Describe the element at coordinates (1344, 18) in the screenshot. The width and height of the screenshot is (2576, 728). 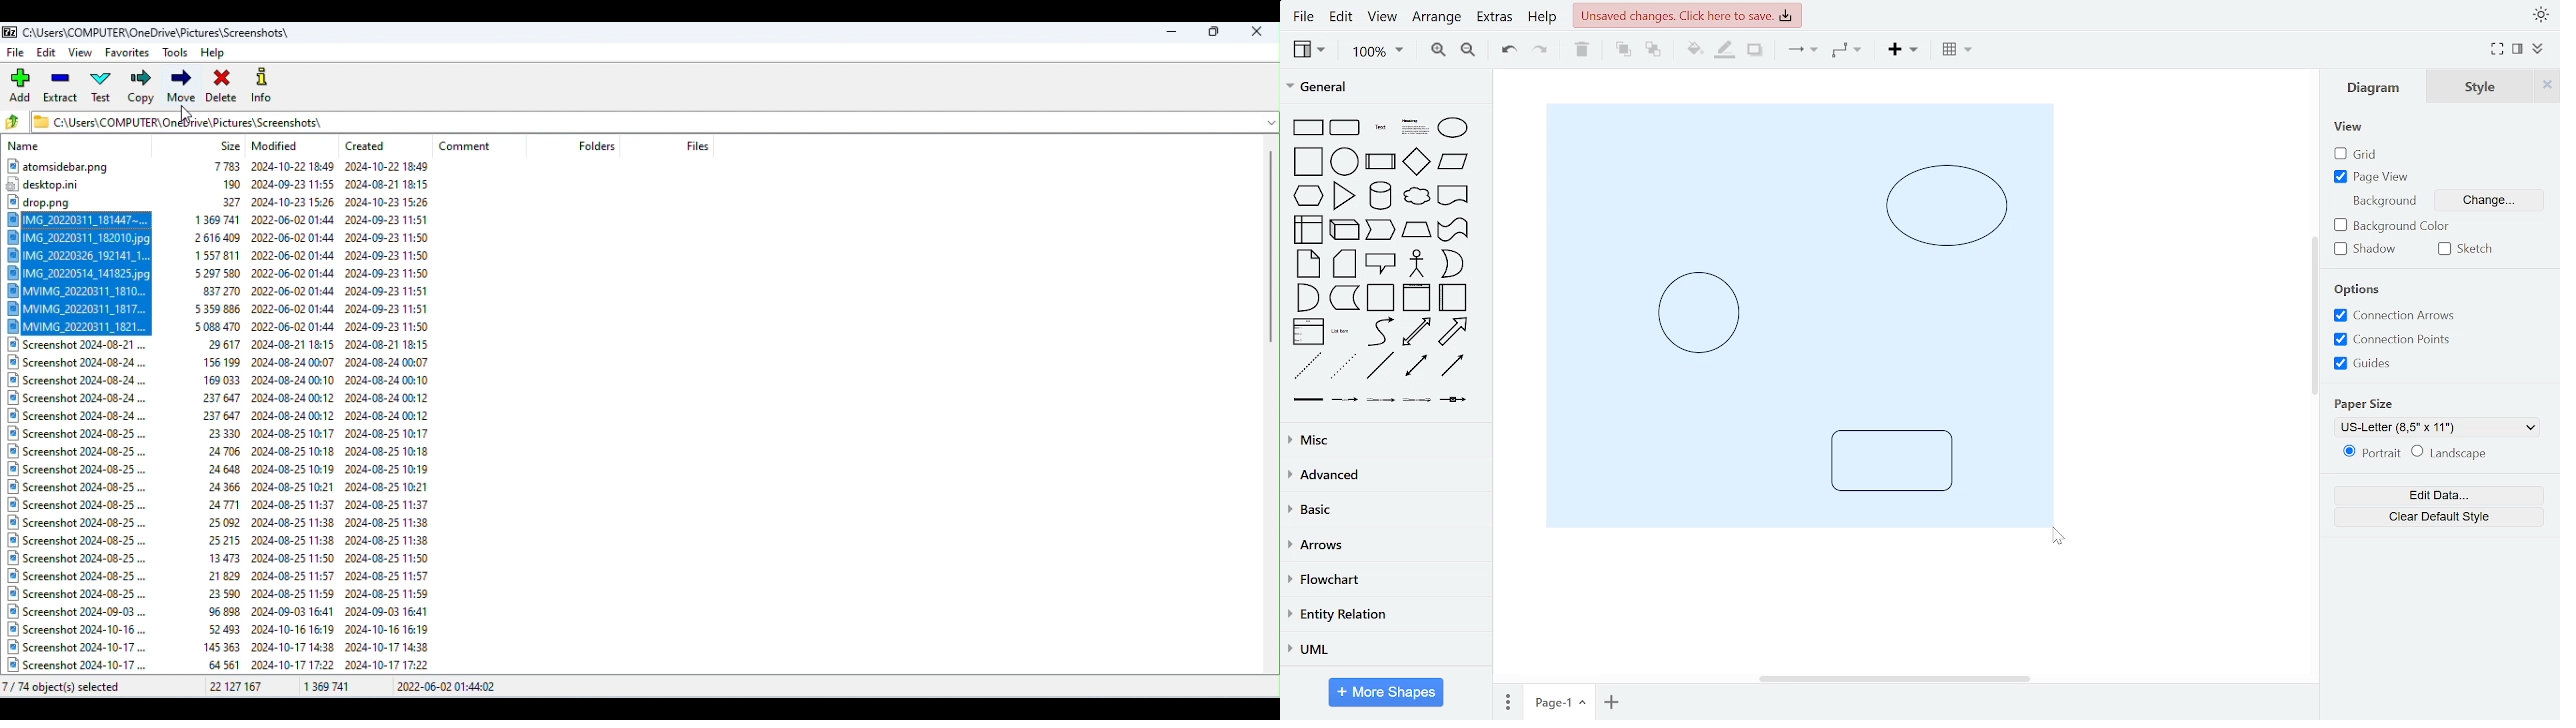
I see `edit` at that location.